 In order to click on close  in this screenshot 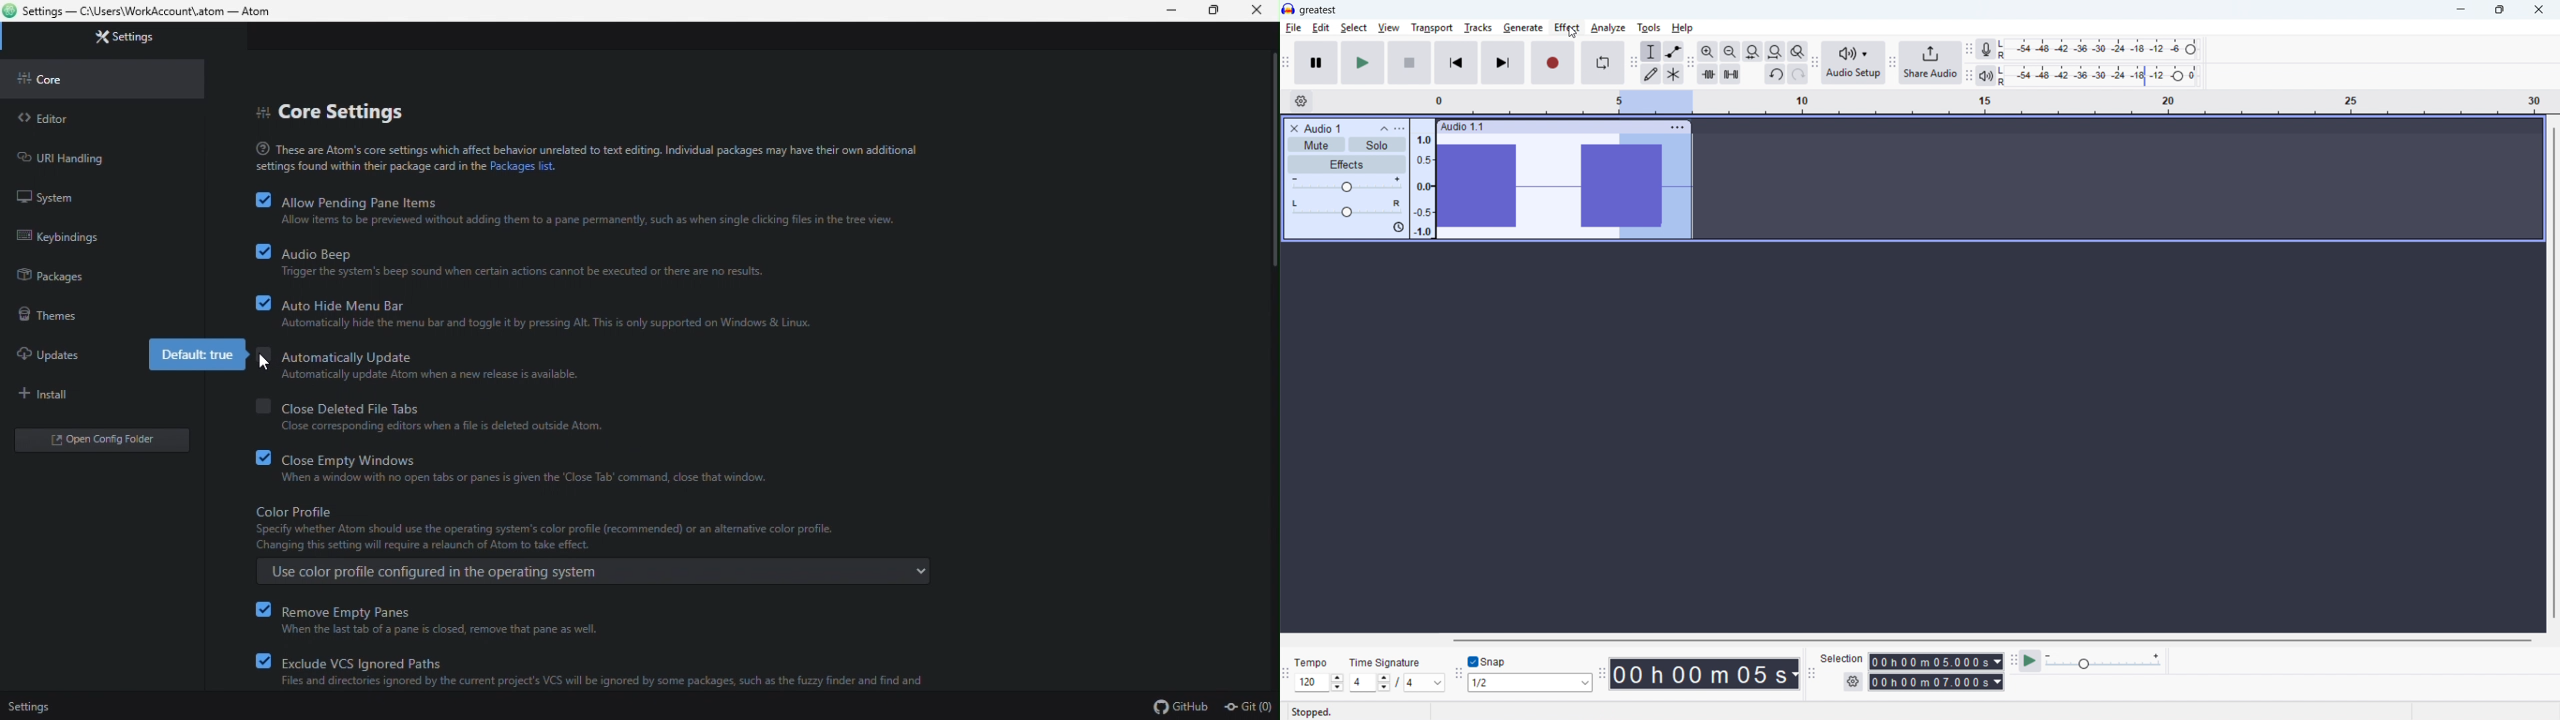, I will do `click(2538, 10)`.